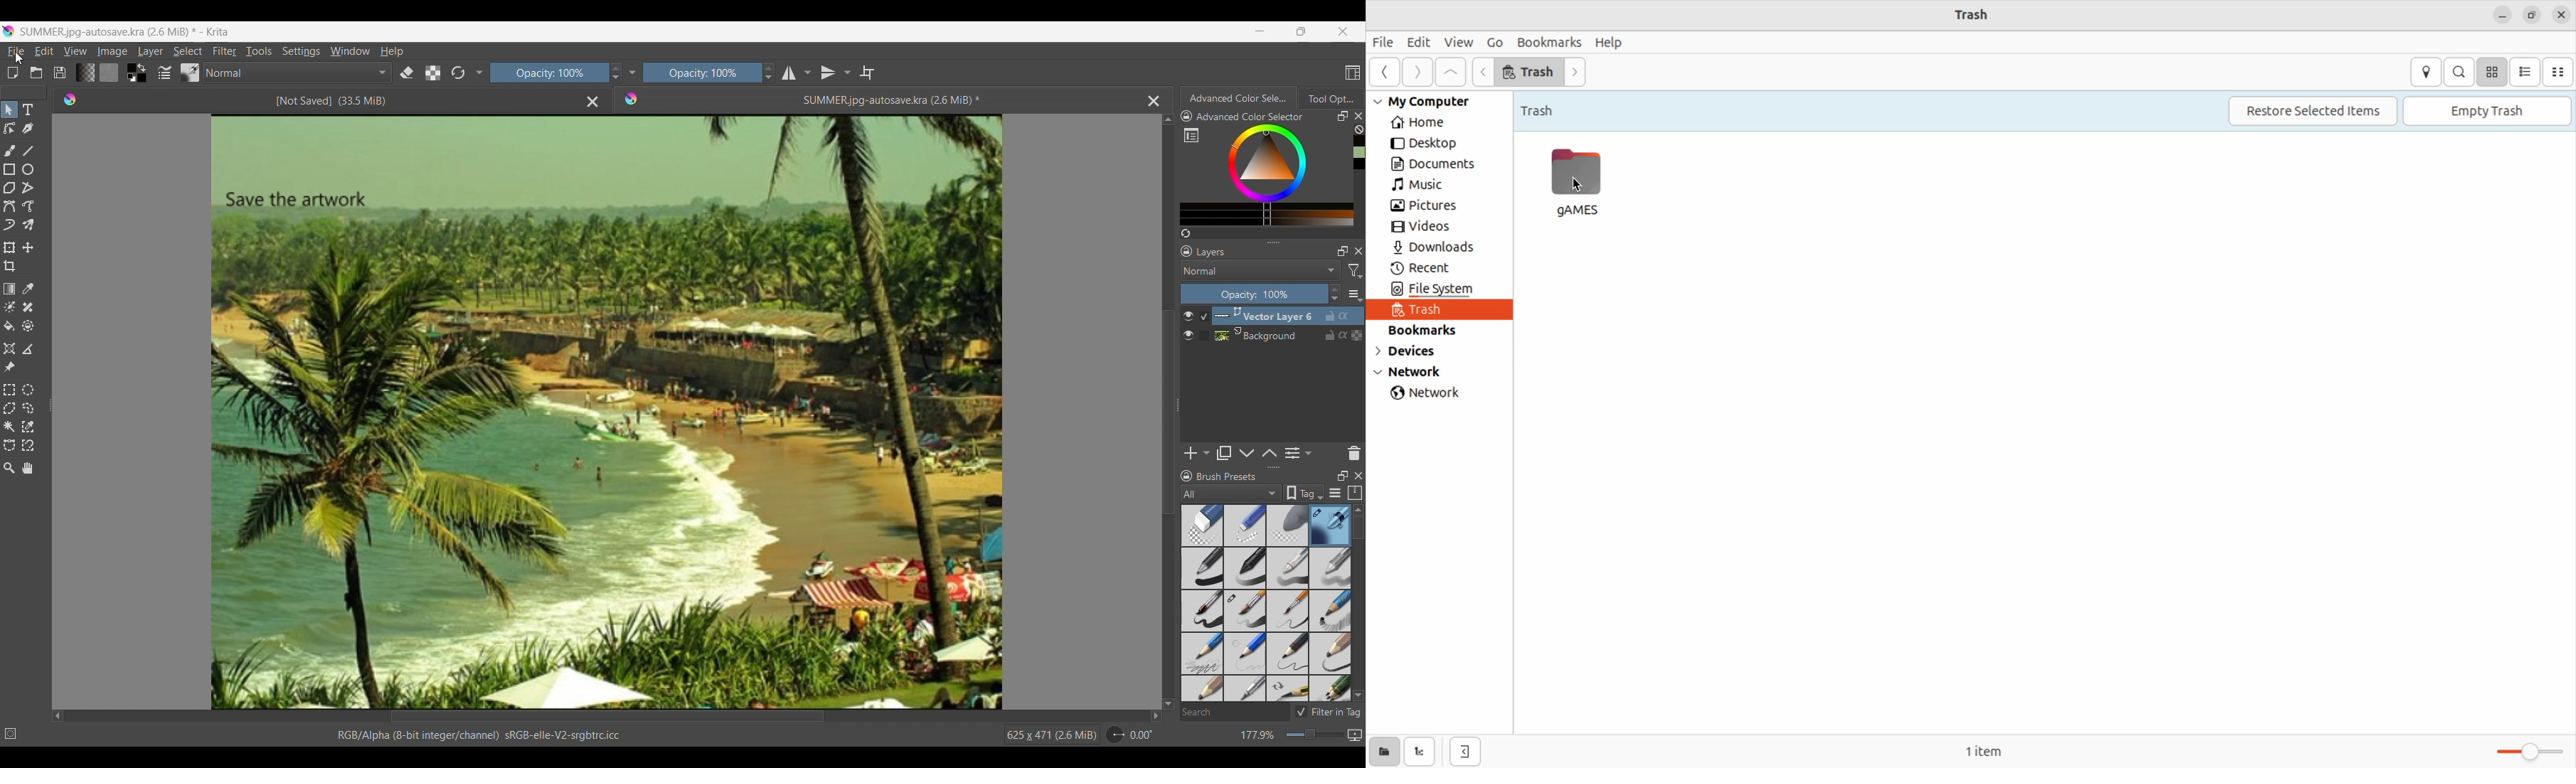  Describe the element at coordinates (142, 78) in the screenshot. I see `Background color` at that location.